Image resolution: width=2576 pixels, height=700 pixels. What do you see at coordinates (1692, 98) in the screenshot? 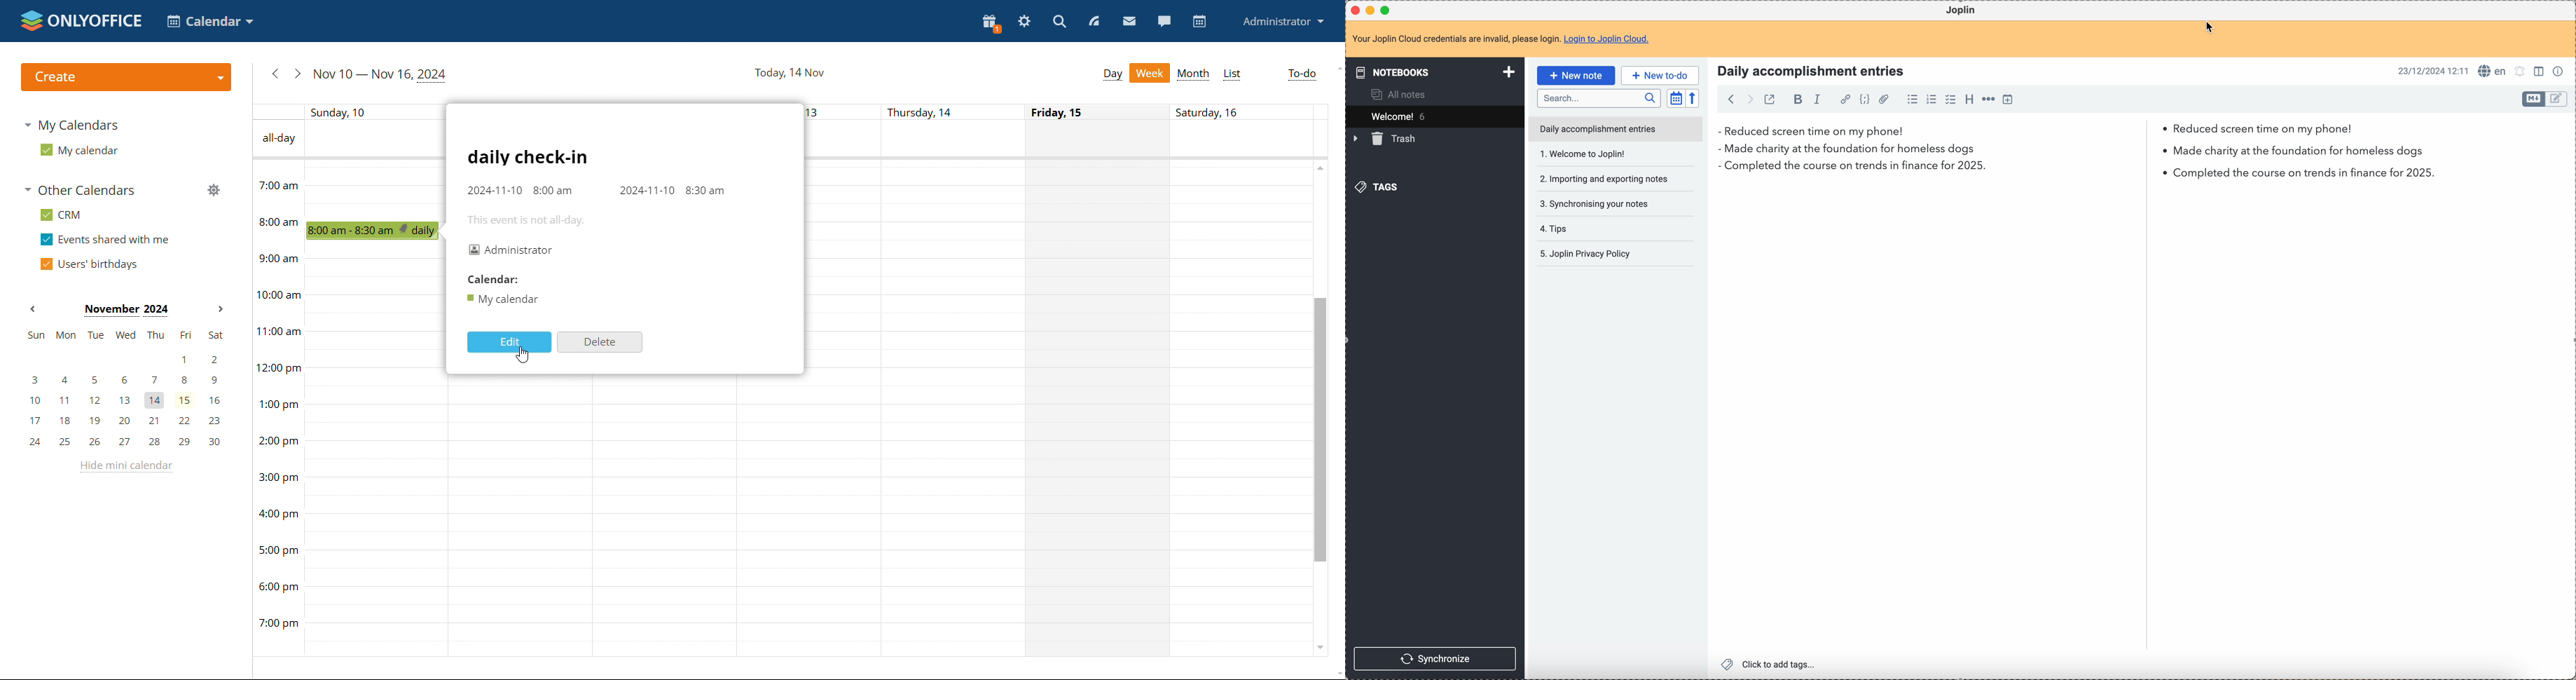
I see `reverse sort order` at bounding box center [1692, 98].